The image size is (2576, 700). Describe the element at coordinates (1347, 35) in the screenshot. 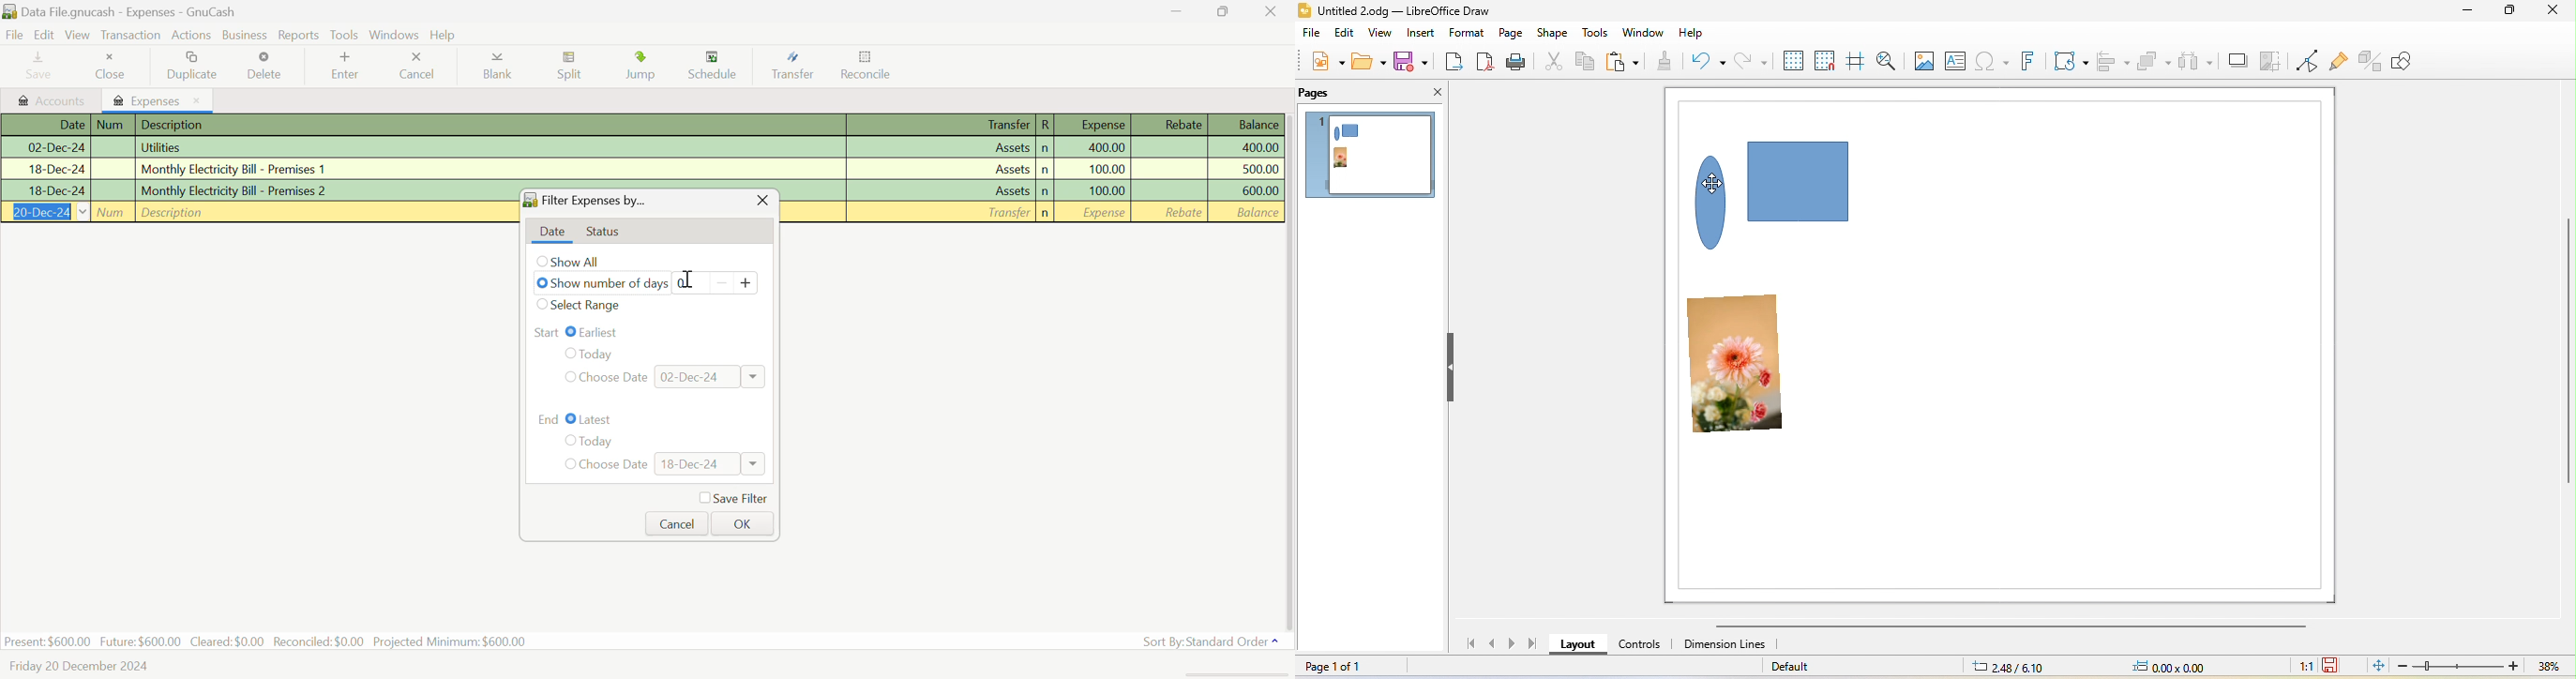

I see `edit` at that location.